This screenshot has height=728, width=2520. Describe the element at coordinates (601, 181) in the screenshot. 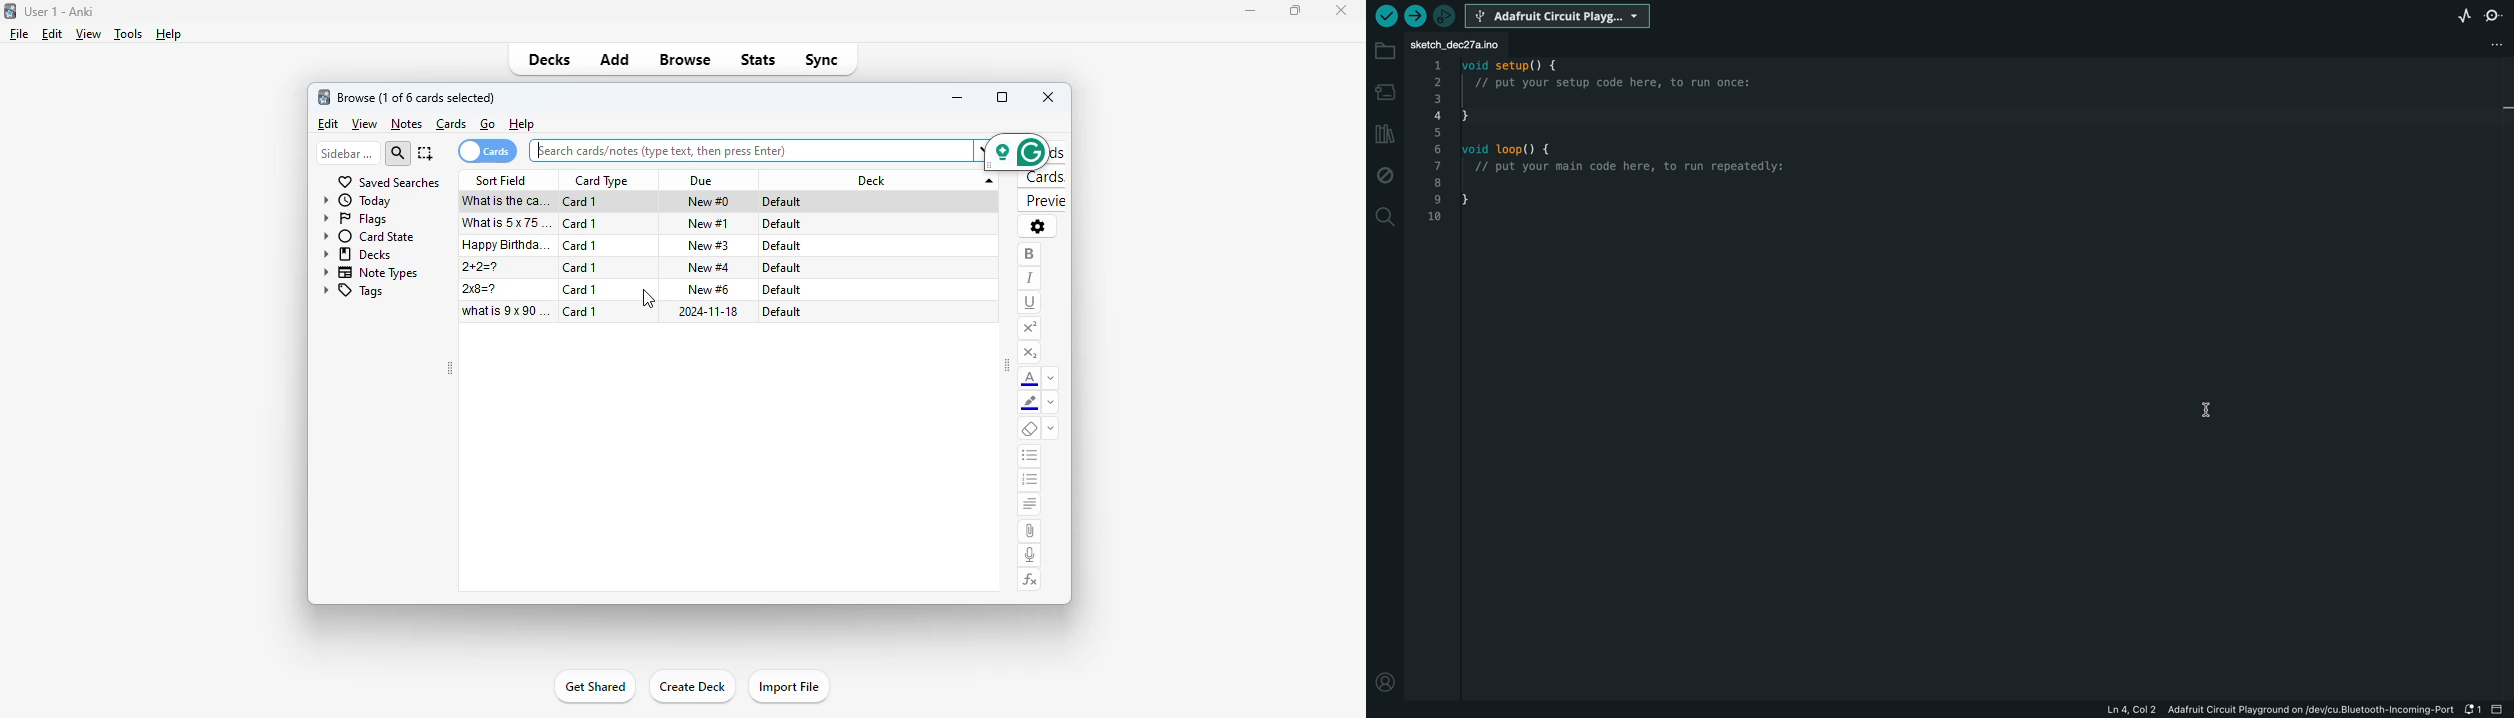

I see `card type` at that location.